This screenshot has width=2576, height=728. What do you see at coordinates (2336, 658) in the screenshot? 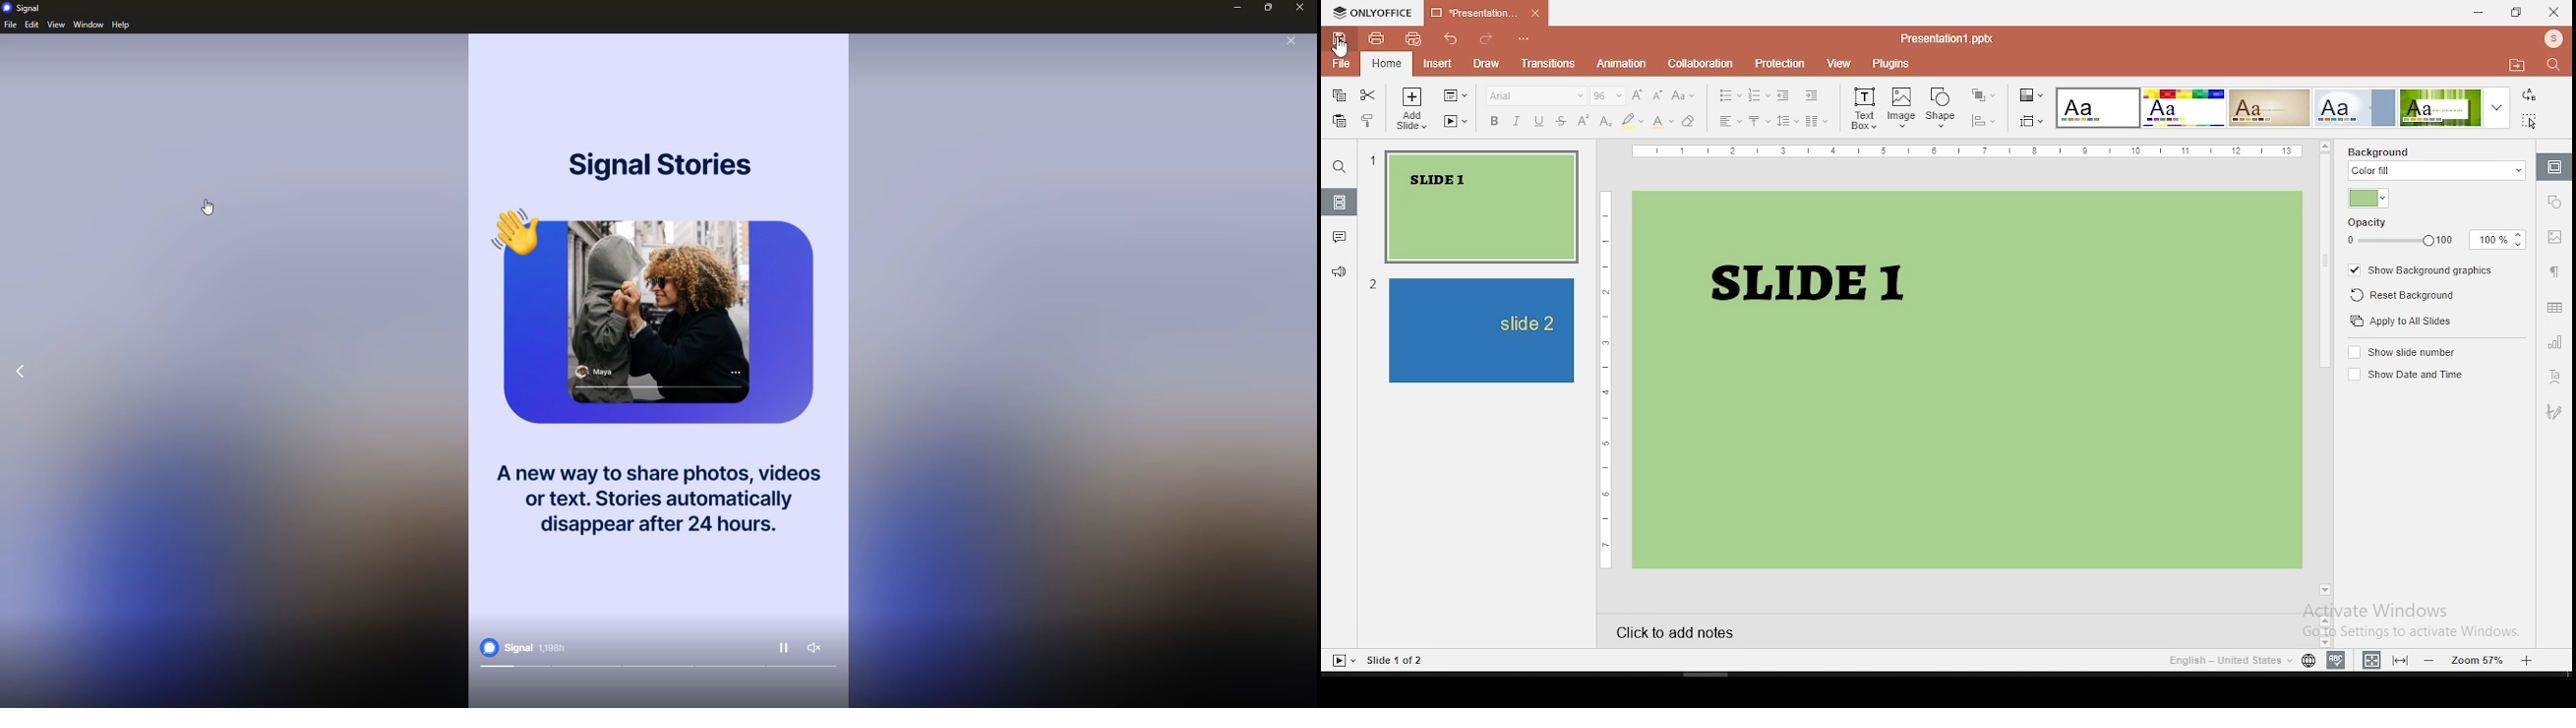
I see `spell check` at bounding box center [2336, 658].